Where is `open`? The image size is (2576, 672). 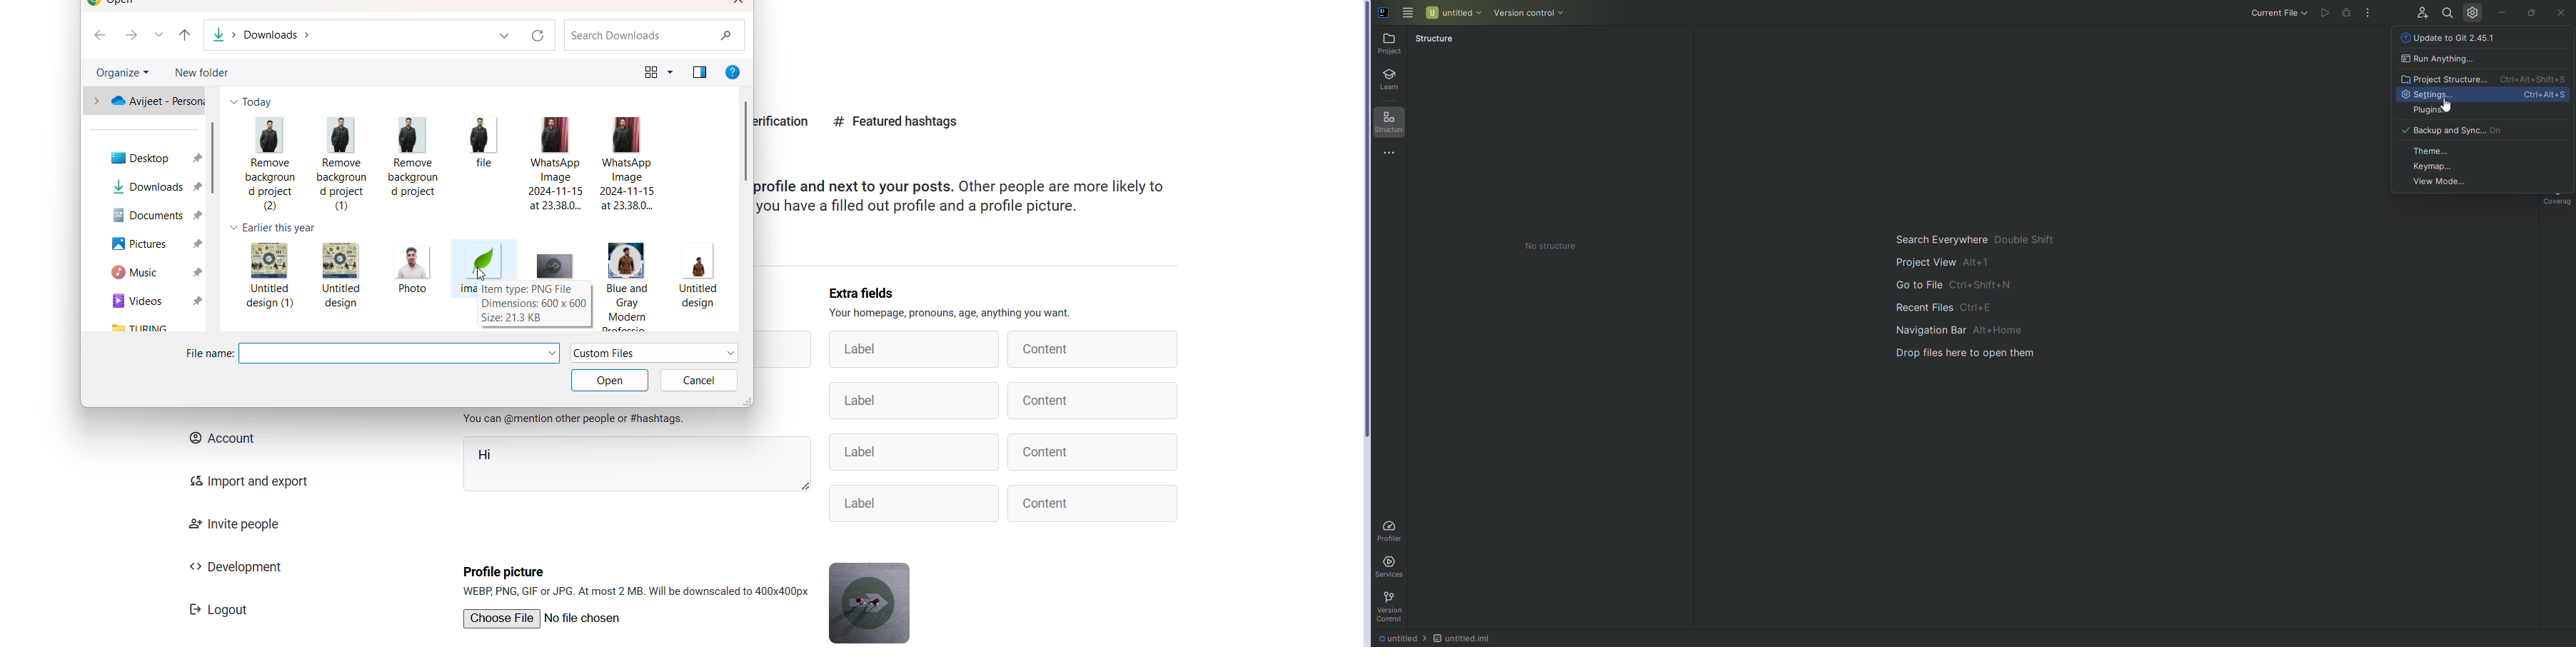 open is located at coordinates (609, 381).